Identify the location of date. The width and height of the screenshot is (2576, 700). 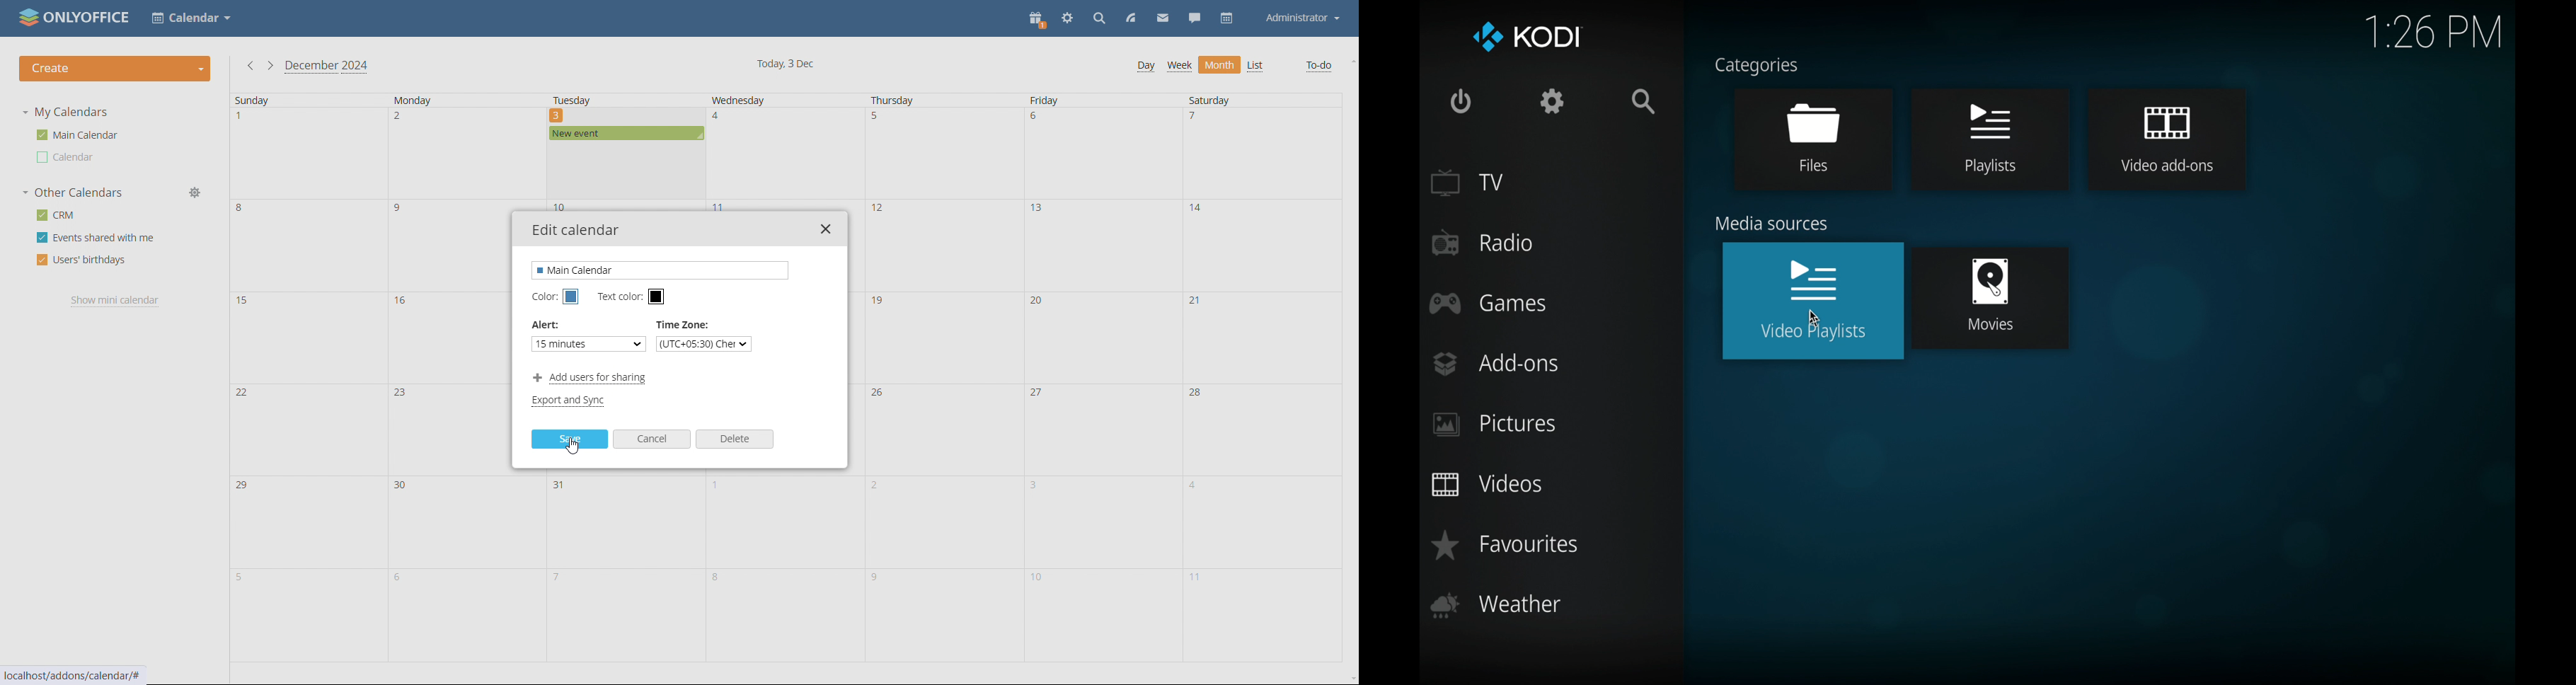
(466, 154).